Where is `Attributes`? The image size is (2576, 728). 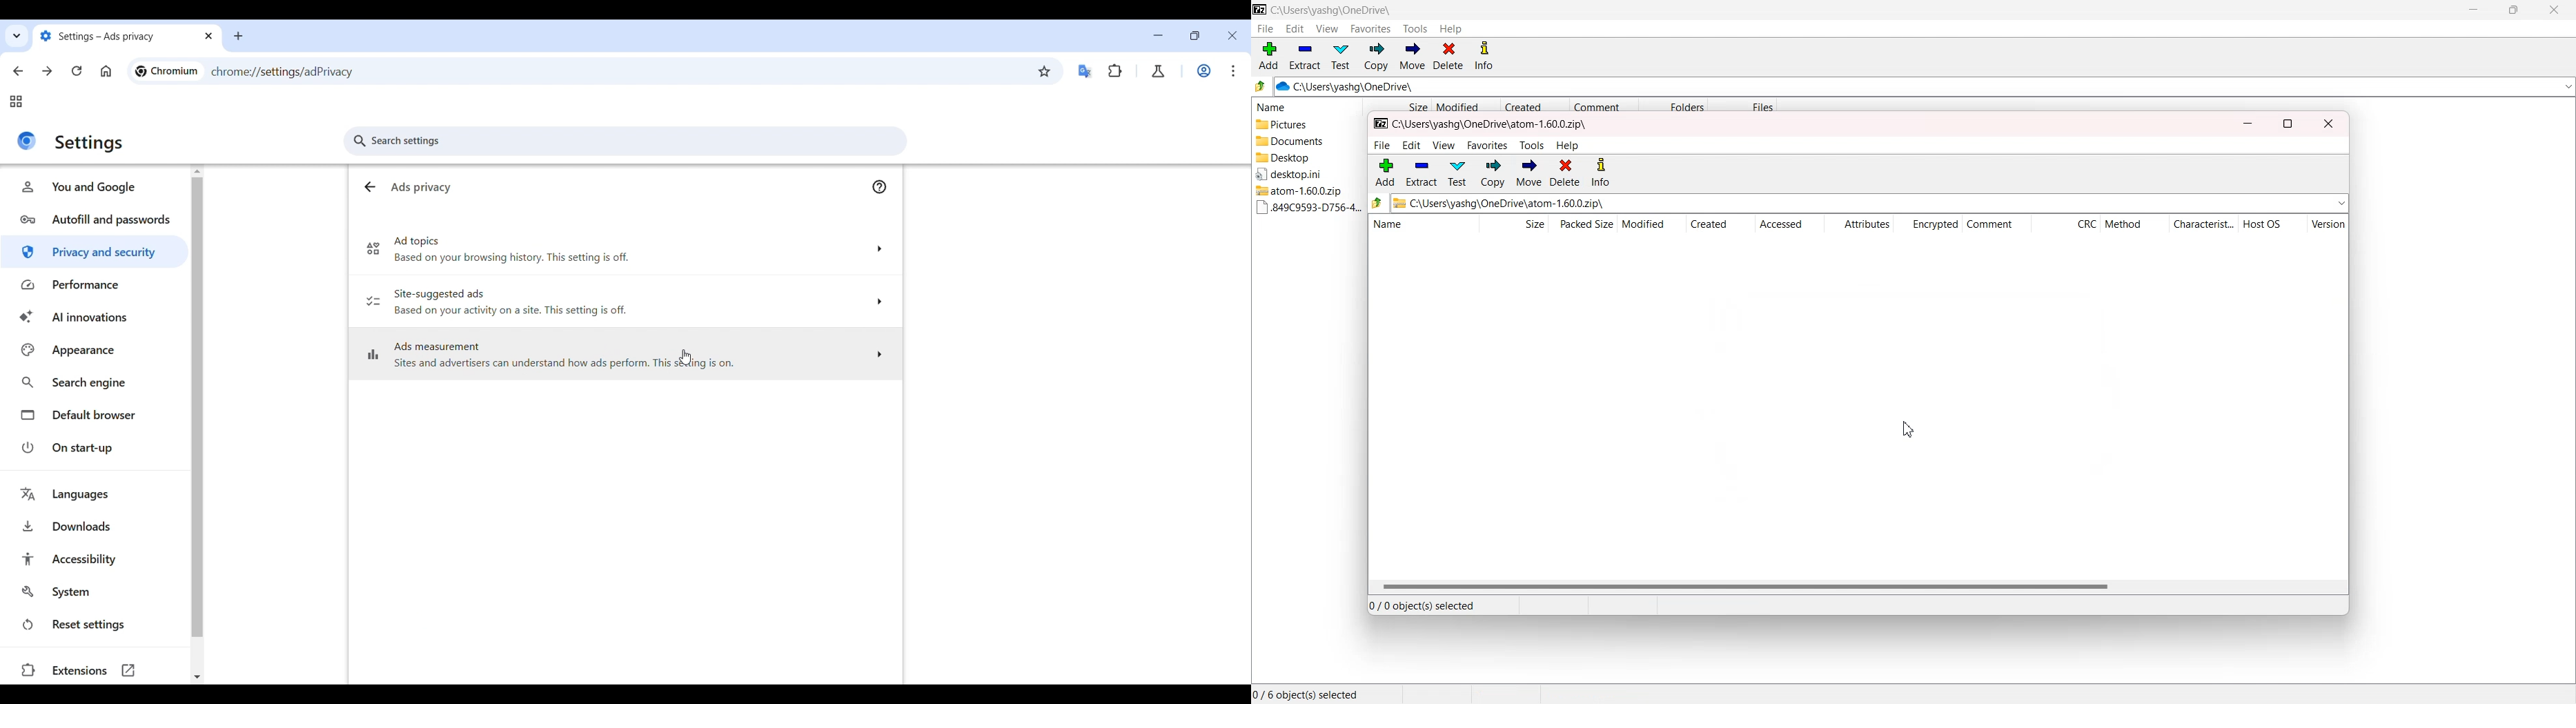 Attributes is located at coordinates (1858, 225).